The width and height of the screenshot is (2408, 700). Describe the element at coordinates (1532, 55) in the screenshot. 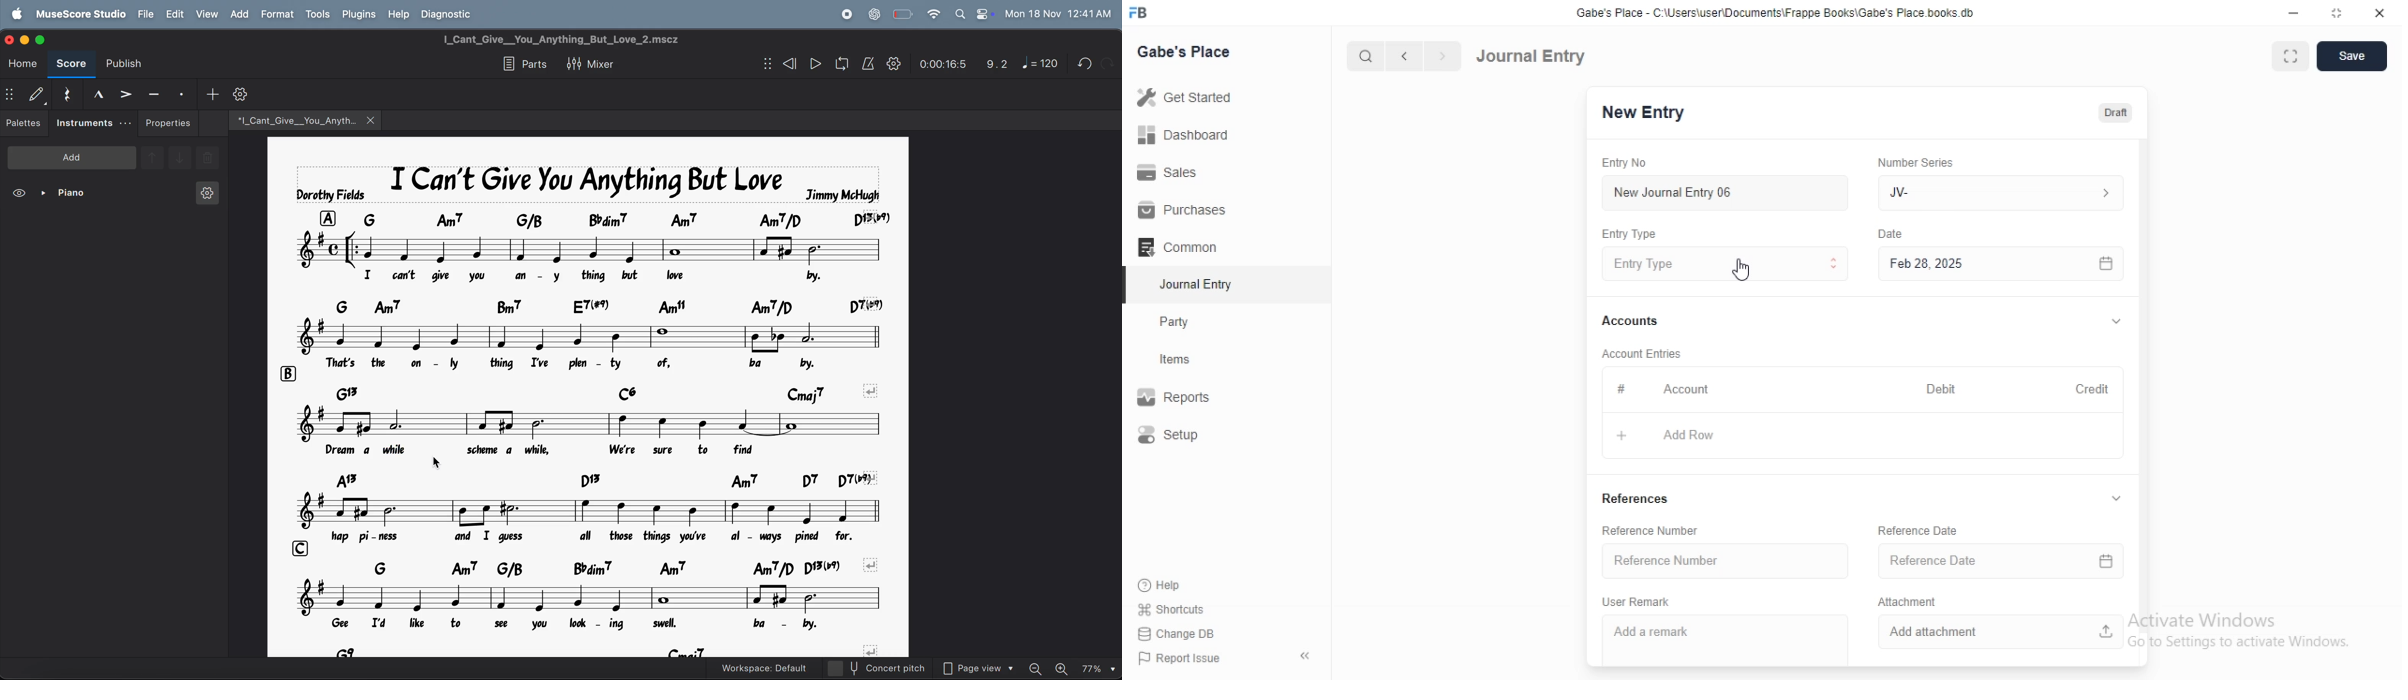

I see `Journal Entry` at that location.